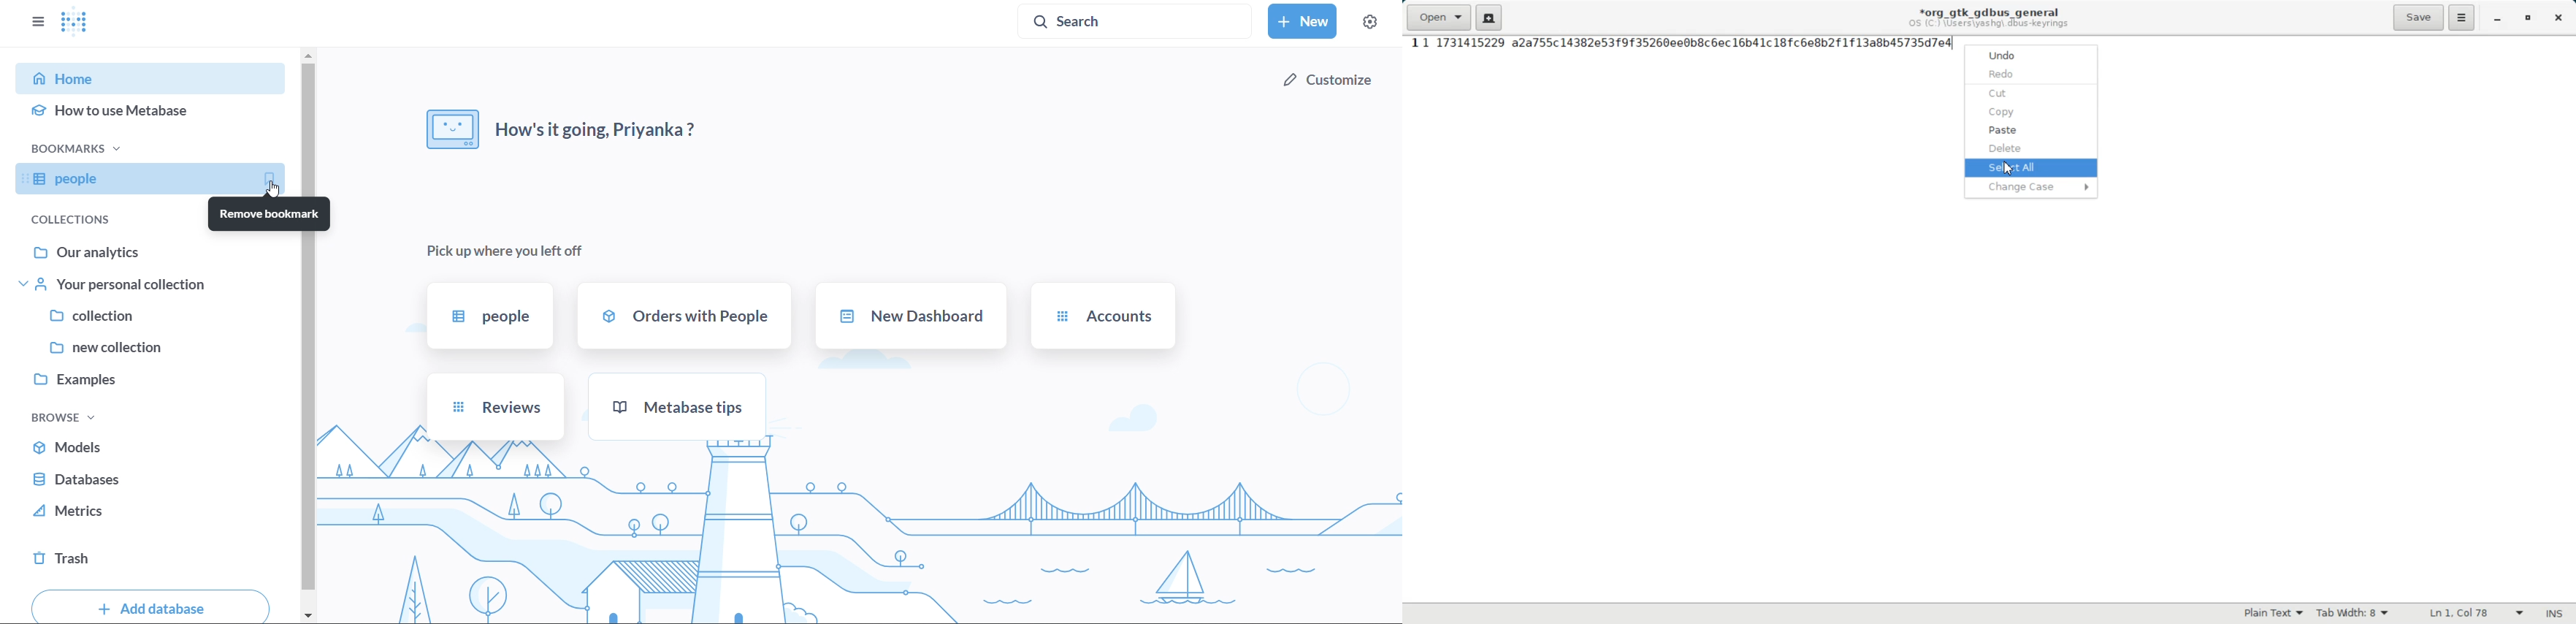 The image size is (2576, 644). Describe the element at coordinates (563, 128) in the screenshot. I see `how it's going priyanka?` at that location.